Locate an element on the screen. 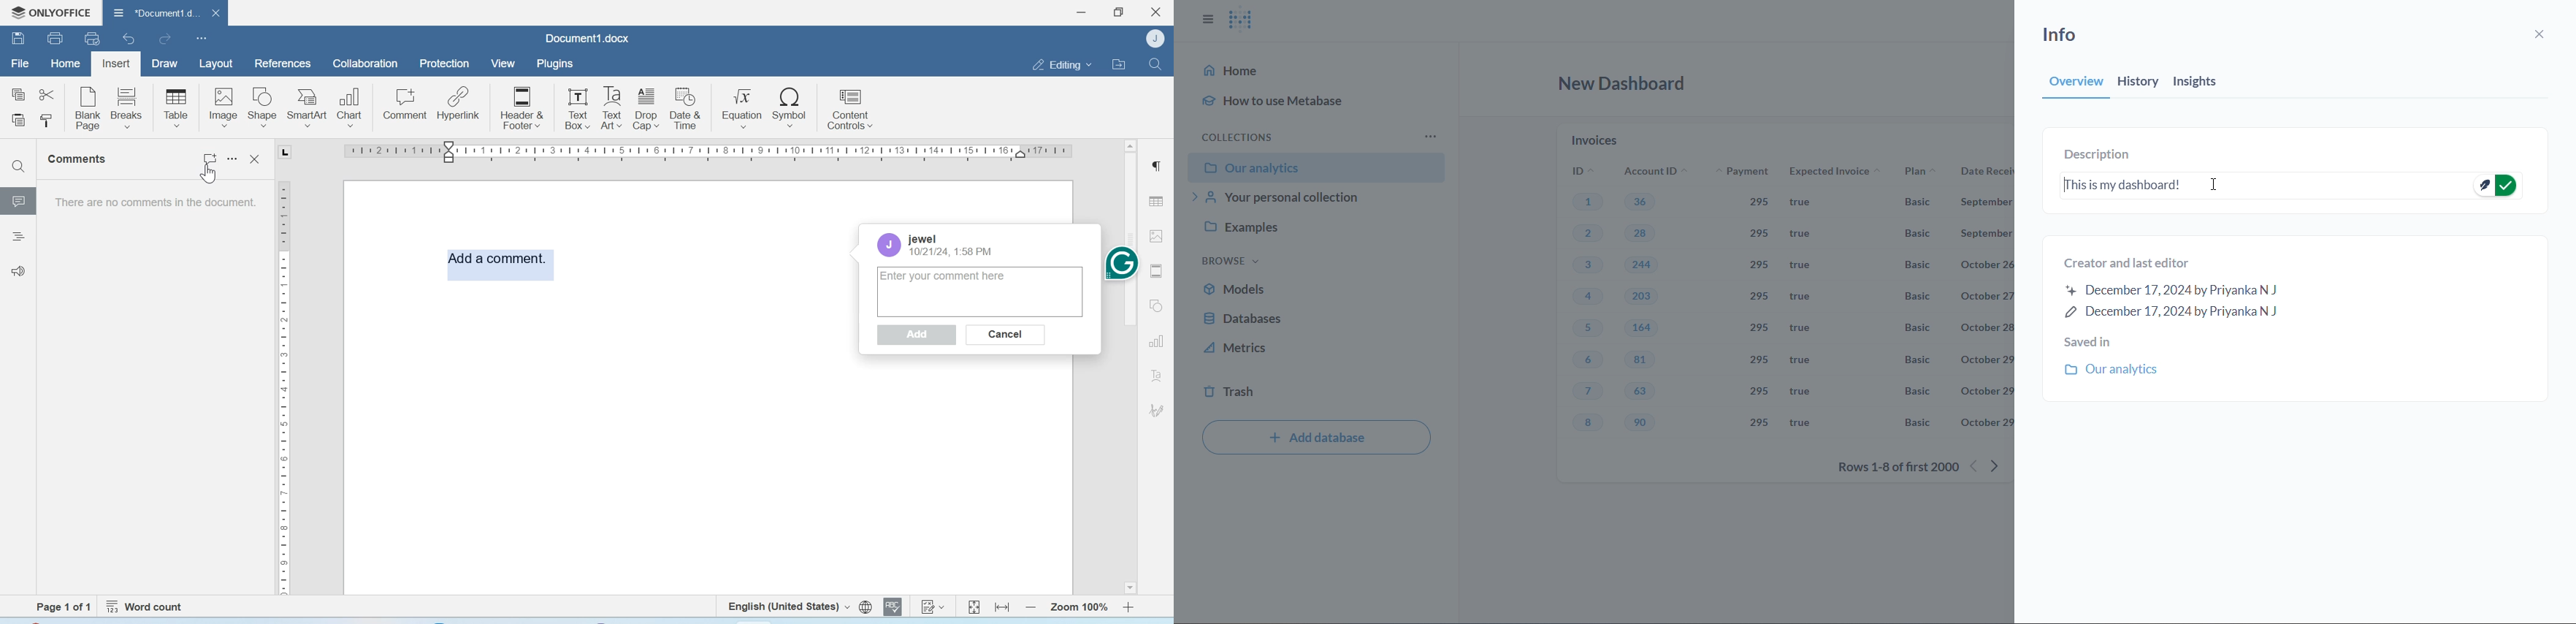 The image size is (2576, 644). examples is located at coordinates (1311, 229).